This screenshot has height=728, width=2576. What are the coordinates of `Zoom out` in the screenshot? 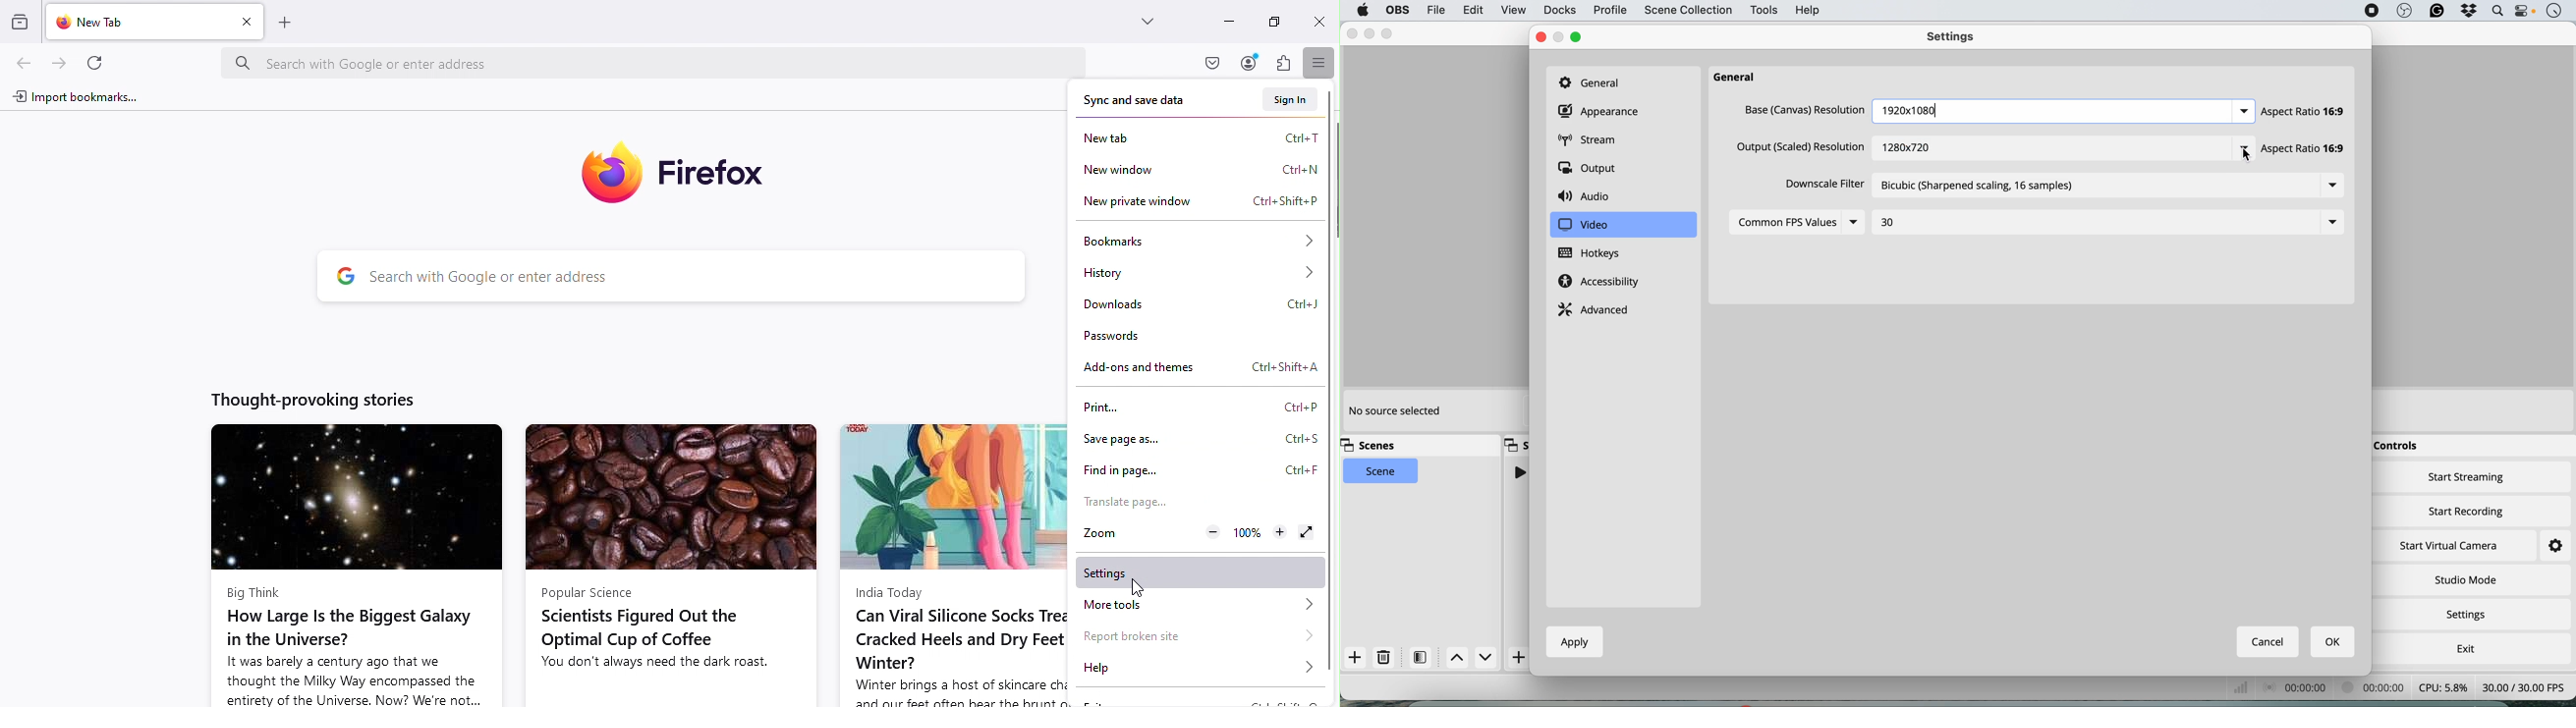 It's located at (1211, 530).